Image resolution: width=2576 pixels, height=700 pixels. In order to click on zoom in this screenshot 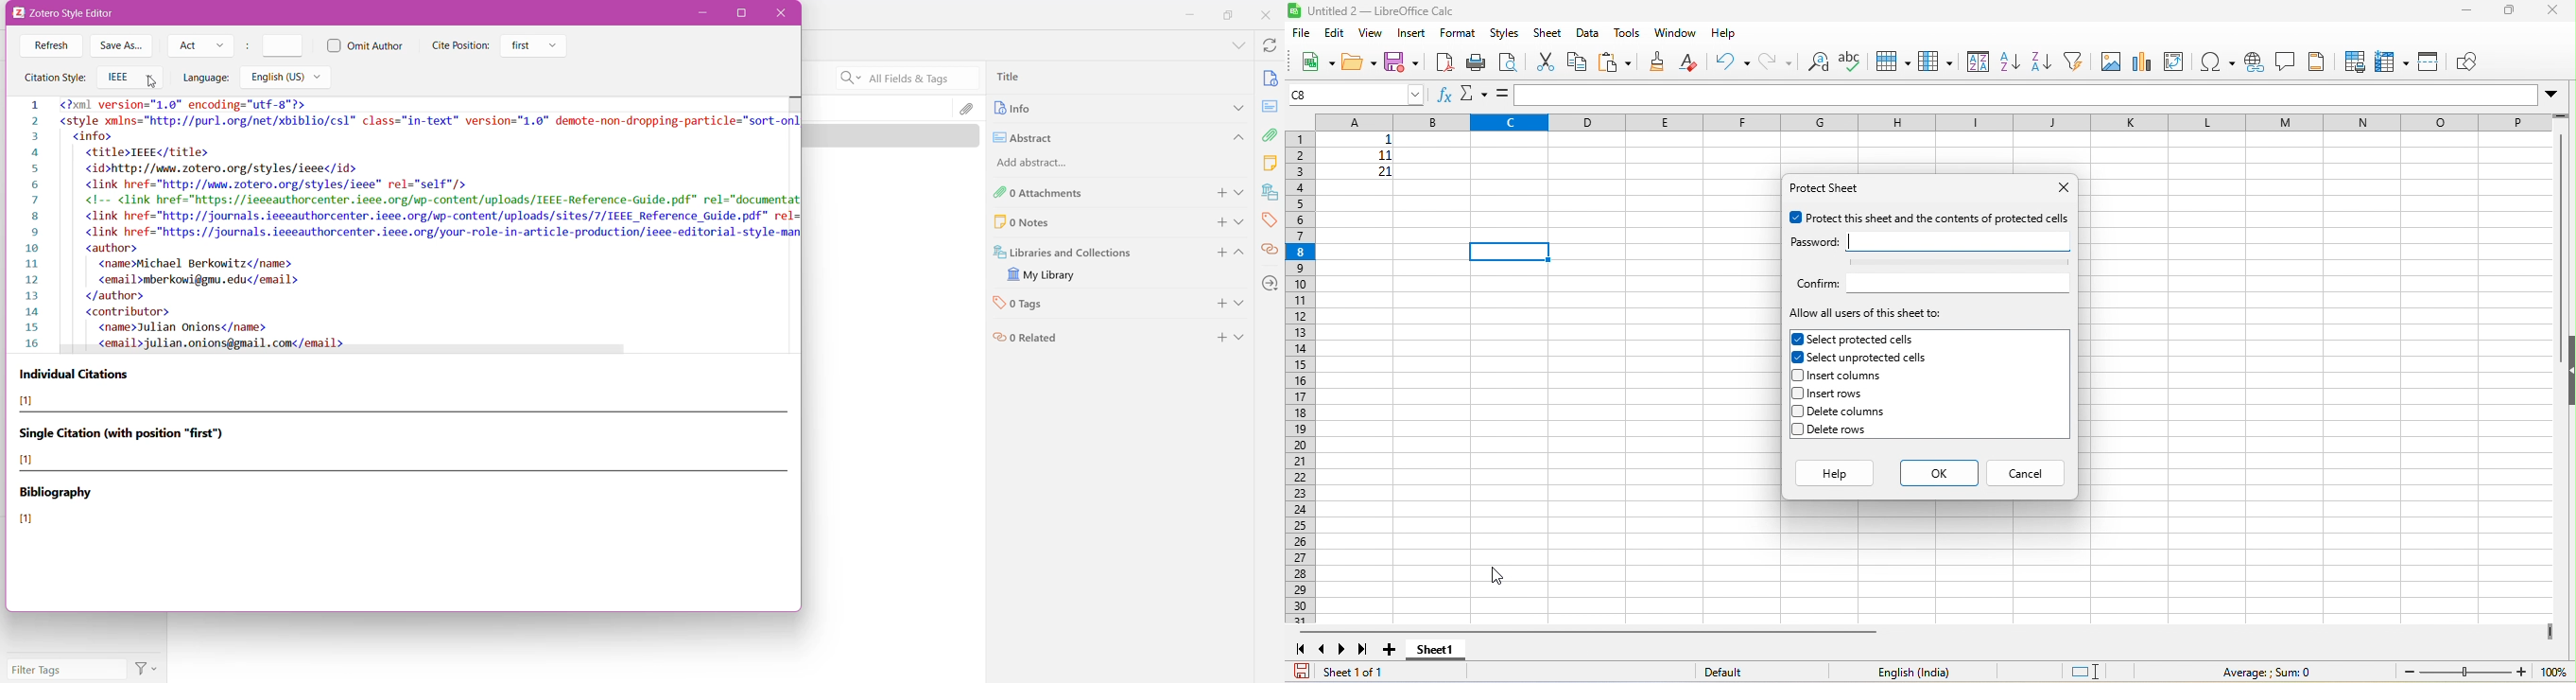, I will do `click(2485, 673)`.